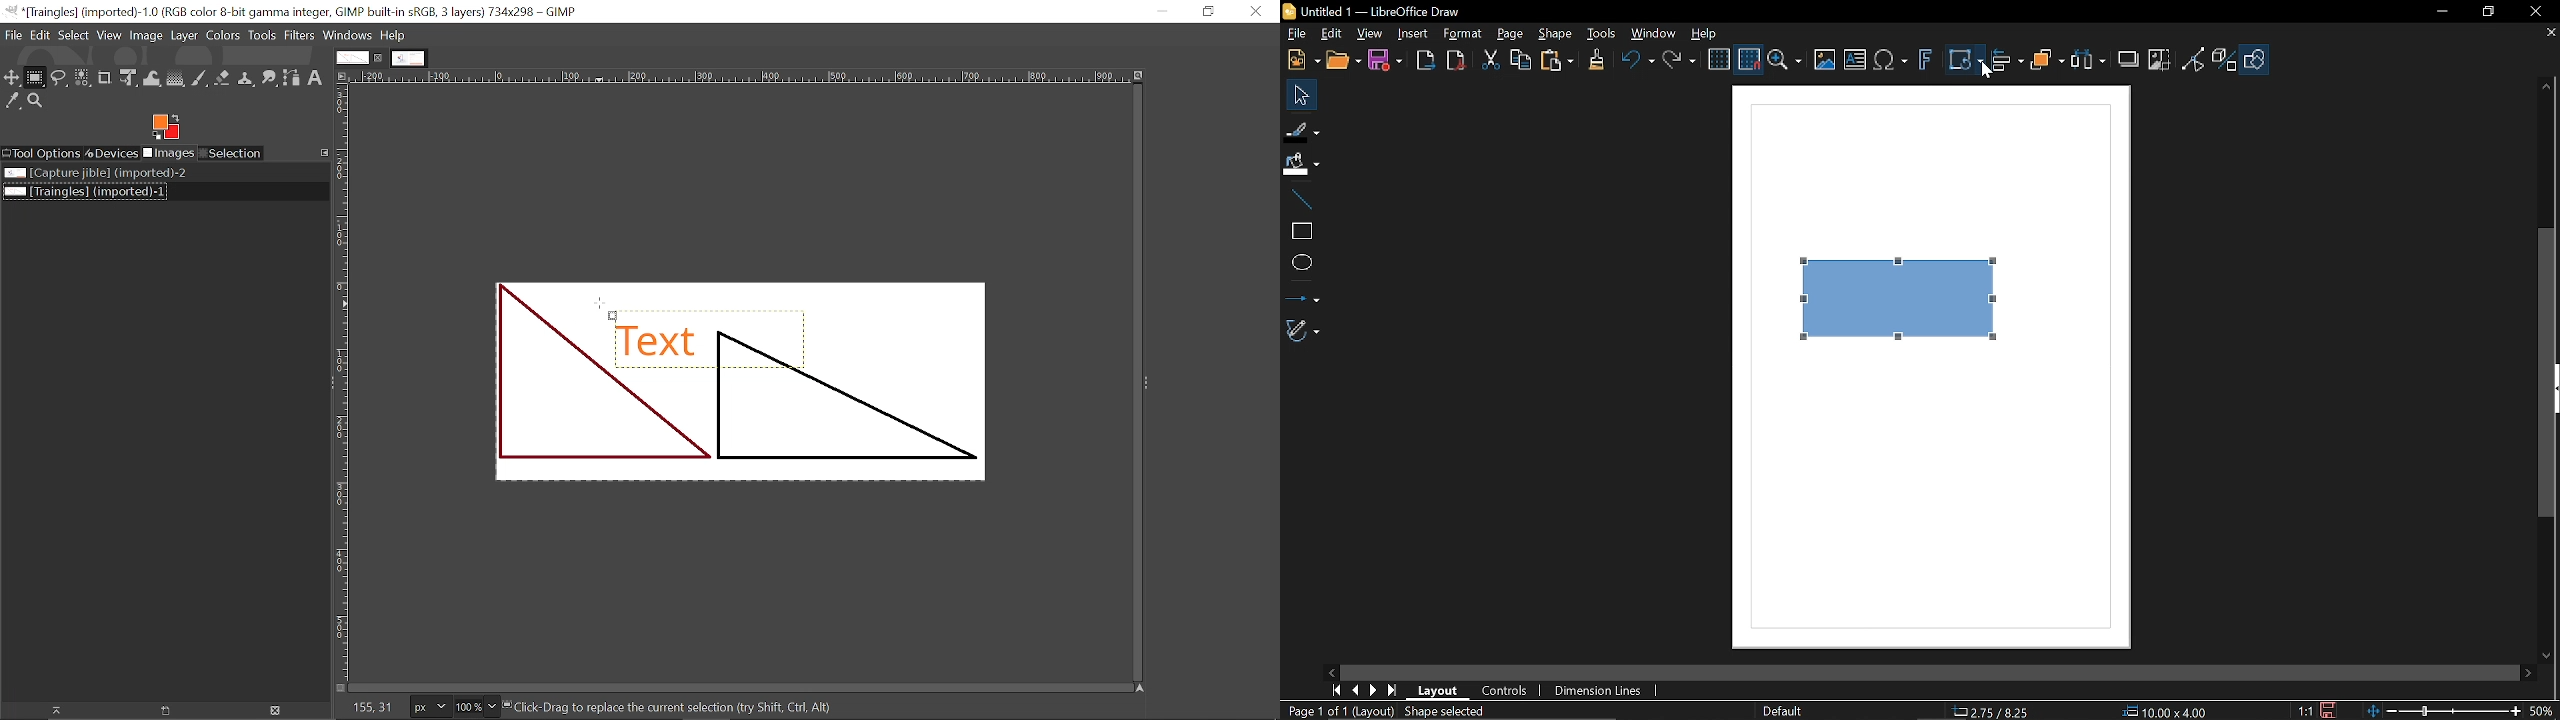 The height and width of the screenshot is (728, 2576). I want to click on Insert text, so click(1856, 61).